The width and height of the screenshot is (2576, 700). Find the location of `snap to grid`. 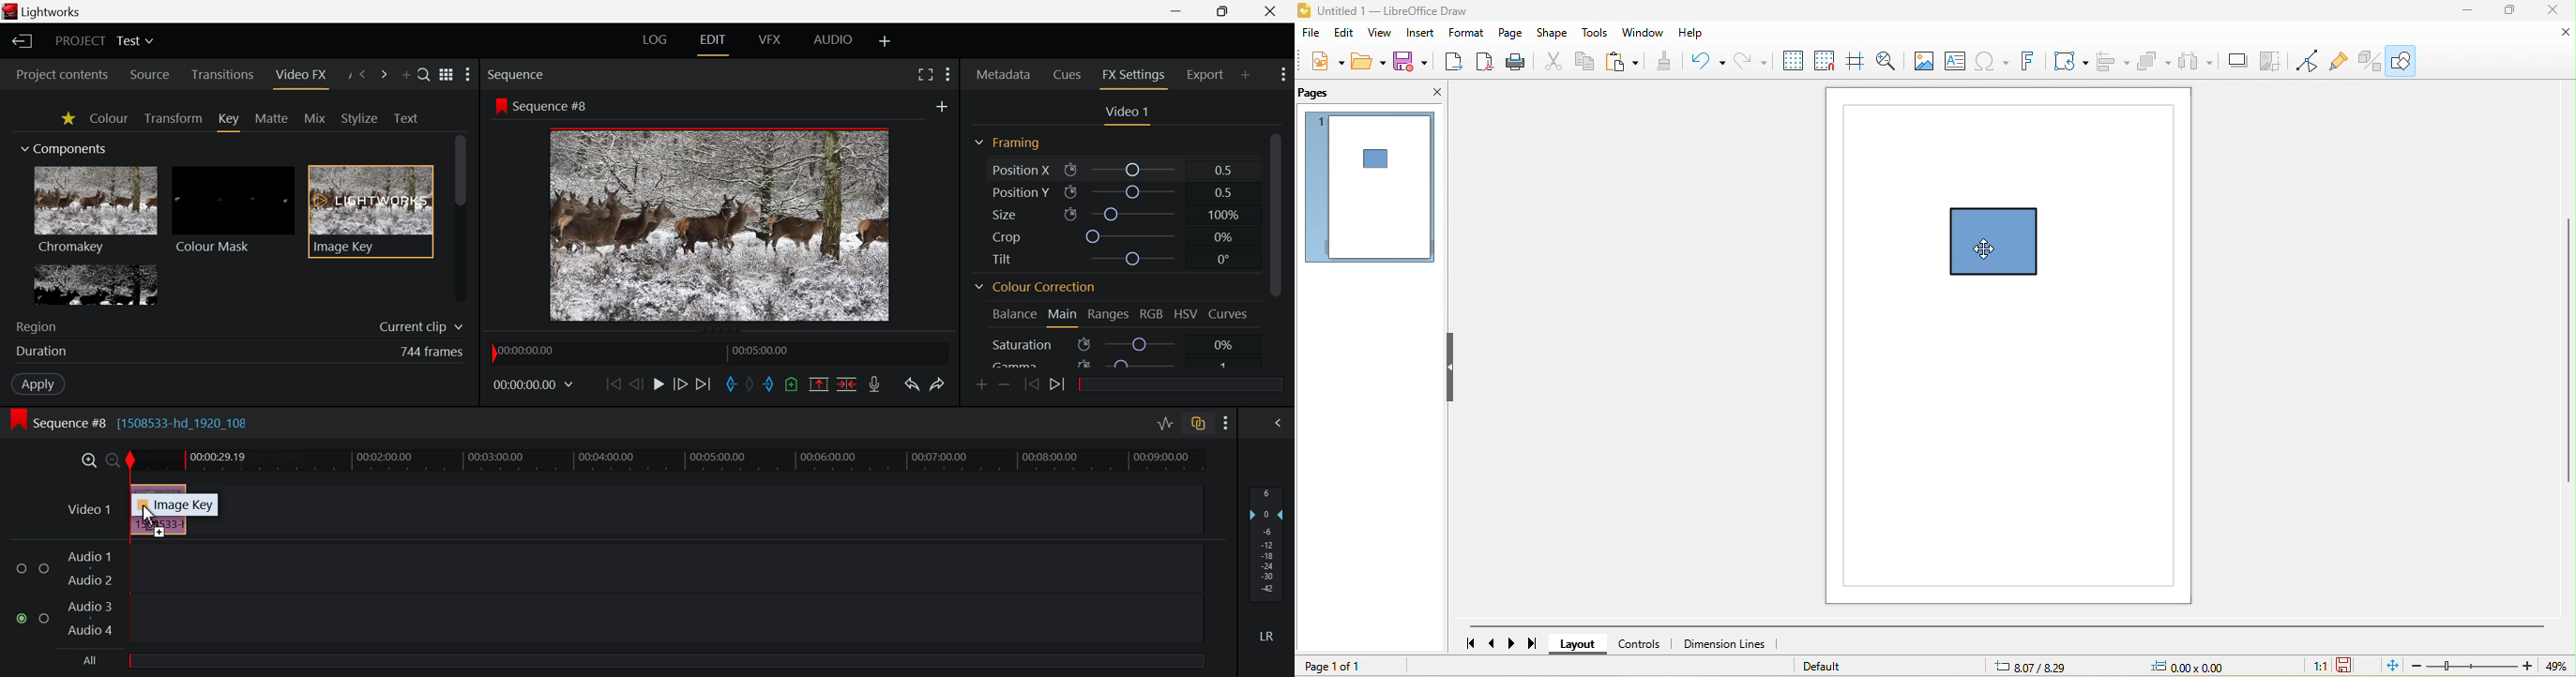

snap to grid is located at coordinates (1823, 63).